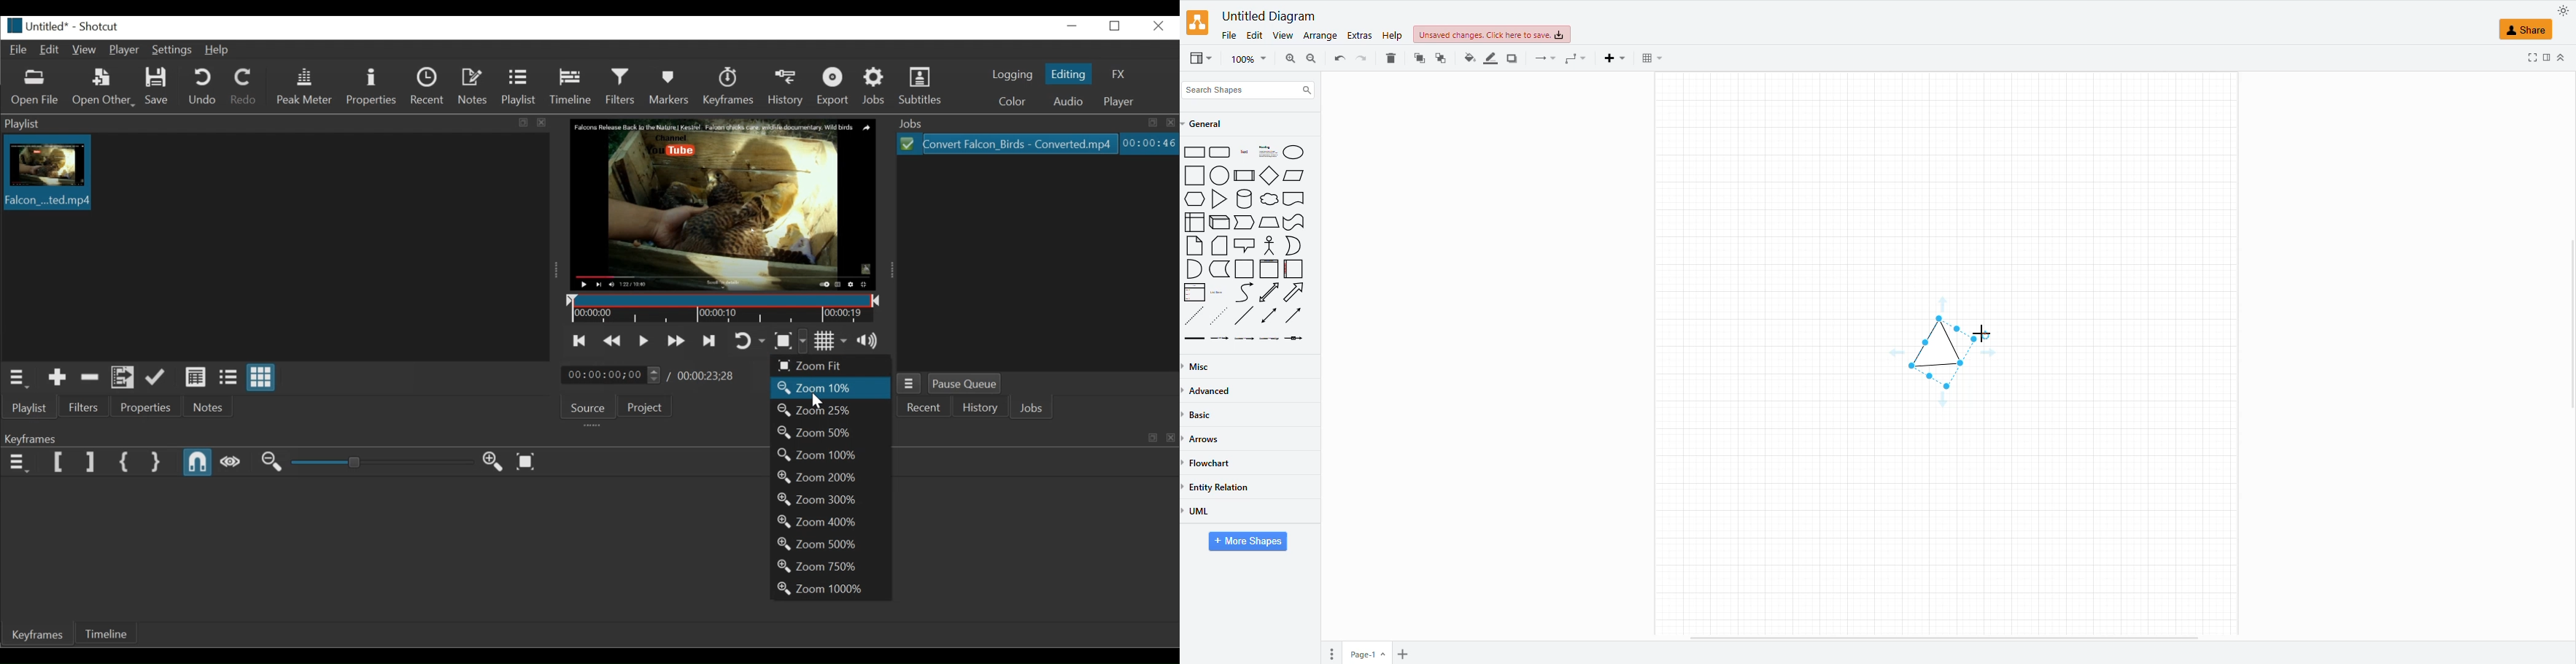  Describe the element at coordinates (1204, 417) in the screenshot. I see `basic` at that location.